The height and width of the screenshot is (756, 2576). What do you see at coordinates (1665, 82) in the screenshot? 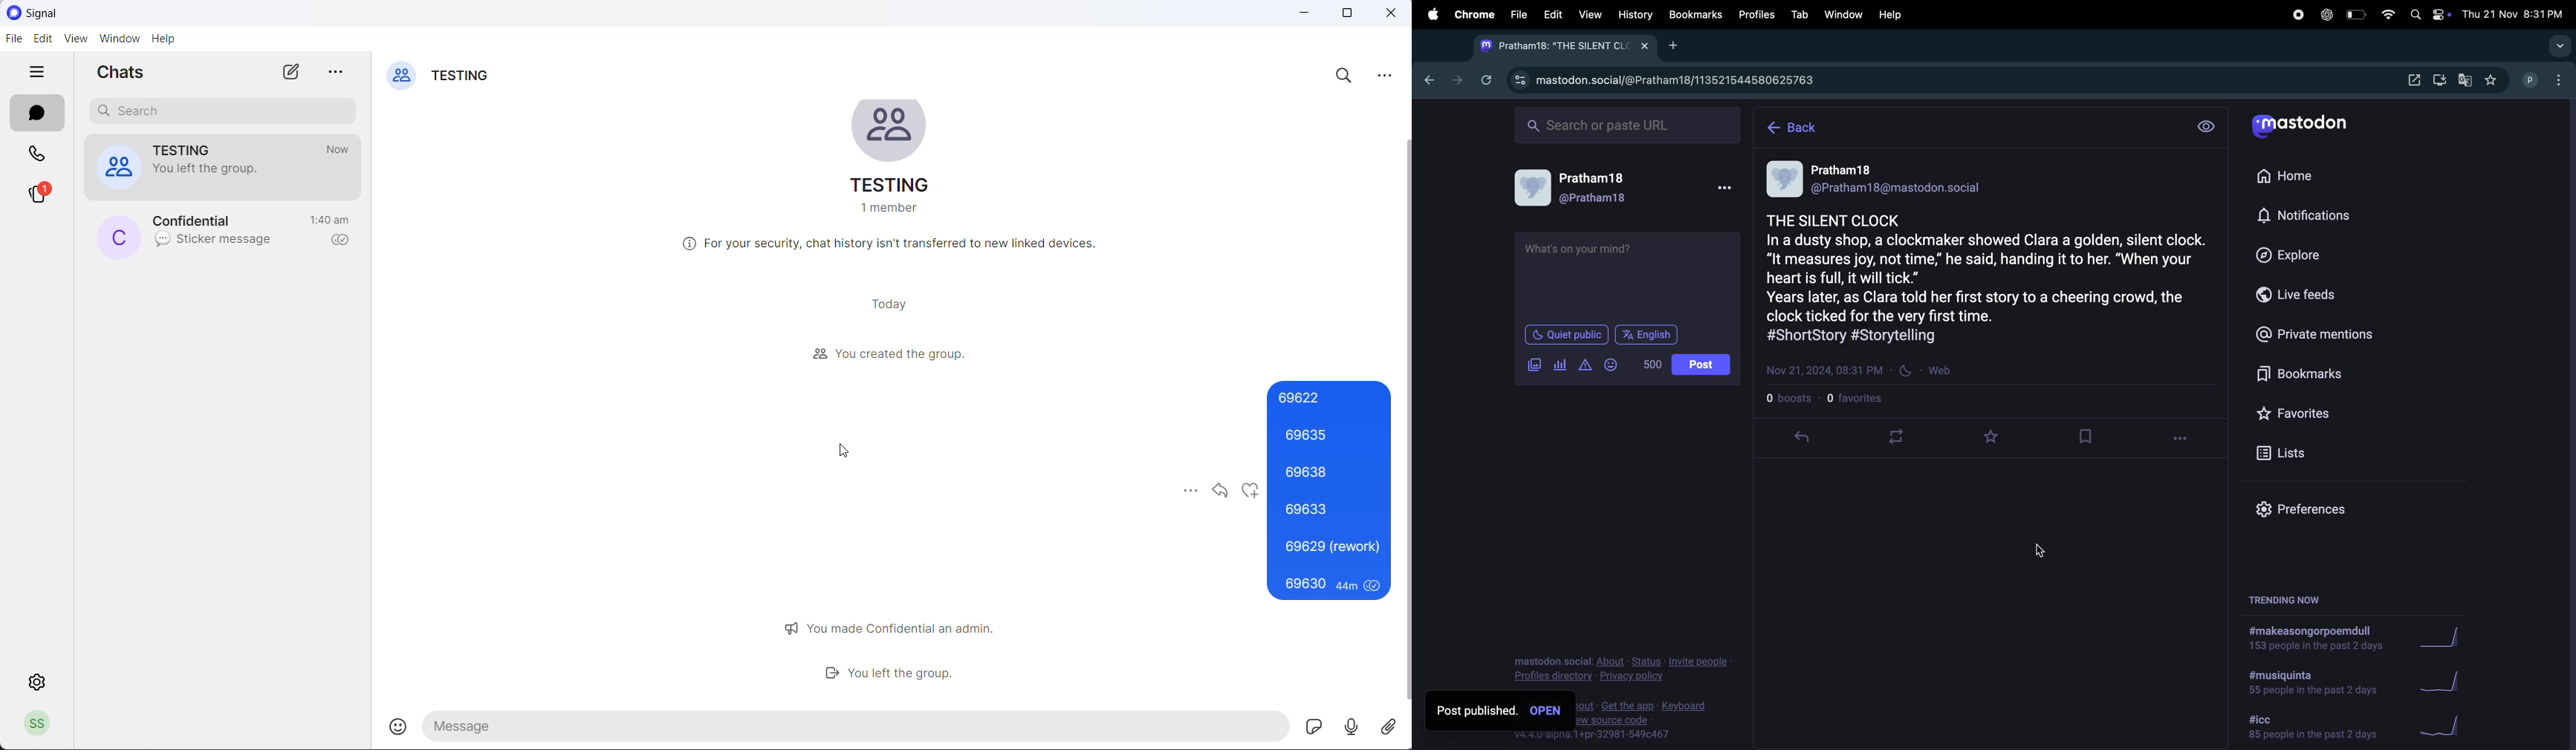
I see `mastadon profile url` at bounding box center [1665, 82].